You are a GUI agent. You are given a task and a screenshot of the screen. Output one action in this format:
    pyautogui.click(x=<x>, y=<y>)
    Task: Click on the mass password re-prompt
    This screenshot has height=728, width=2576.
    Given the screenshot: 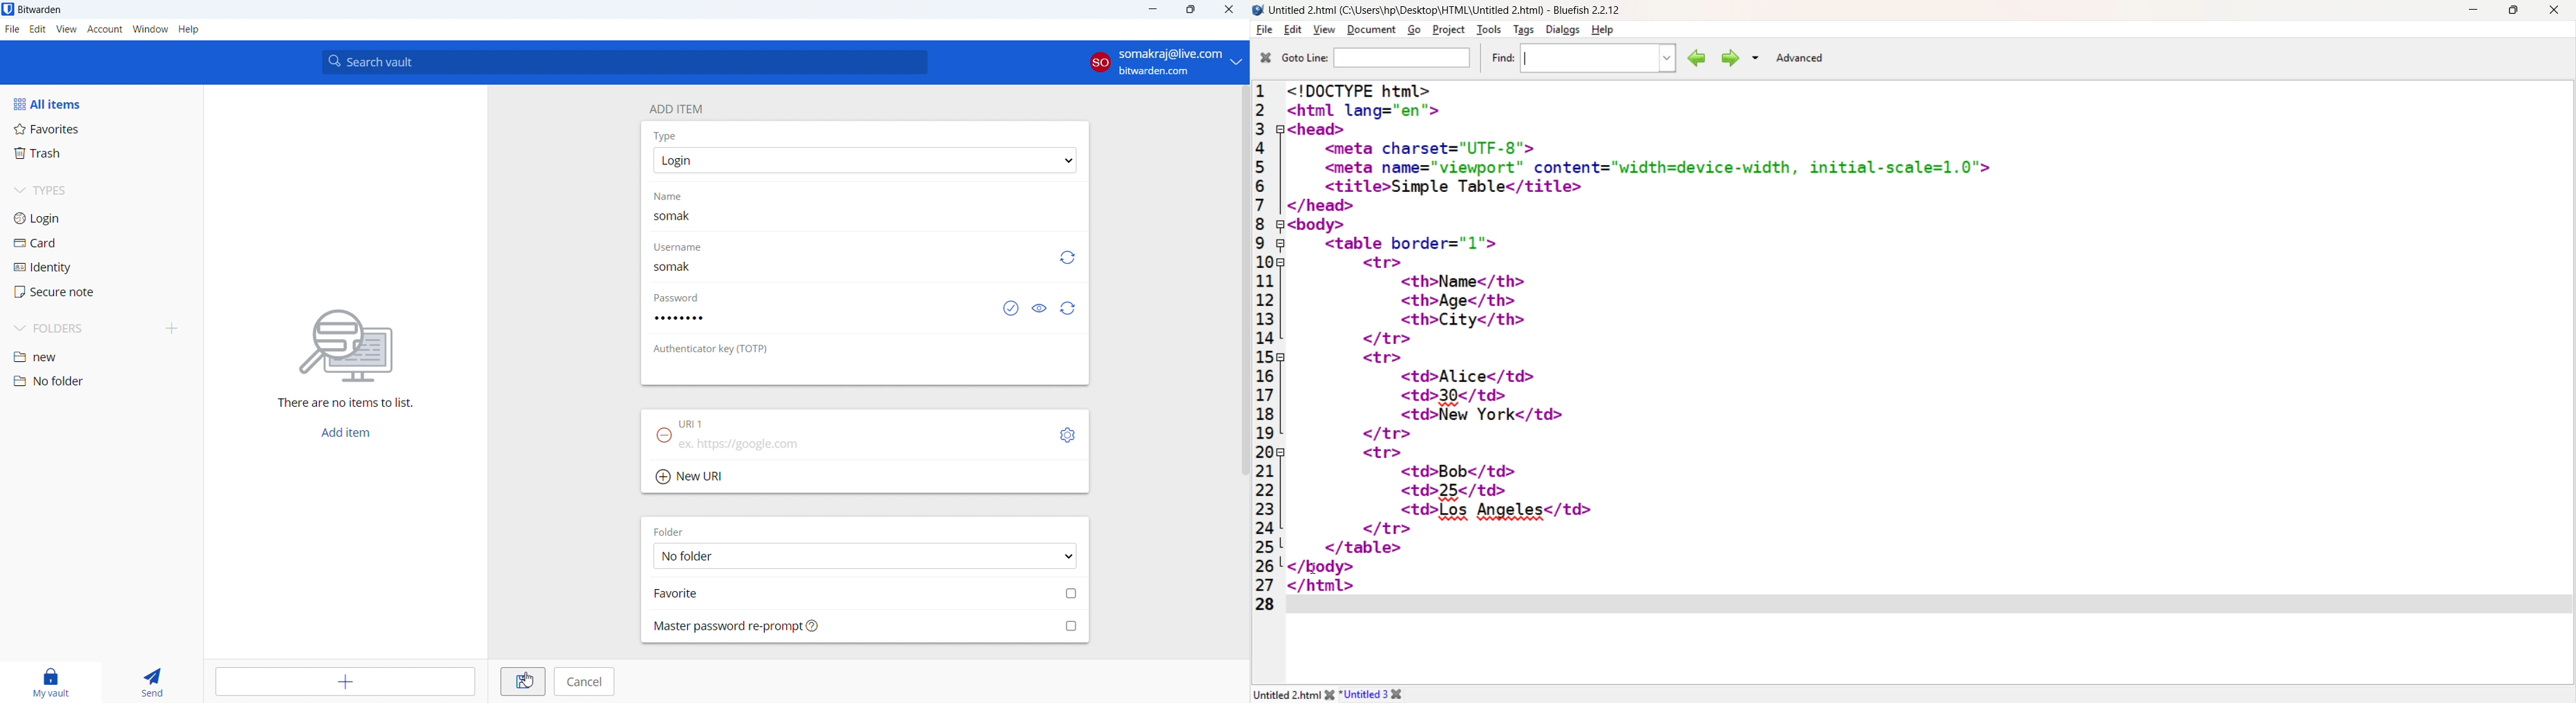 What is the action you would take?
    pyautogui.click(x=866, y=626)
    